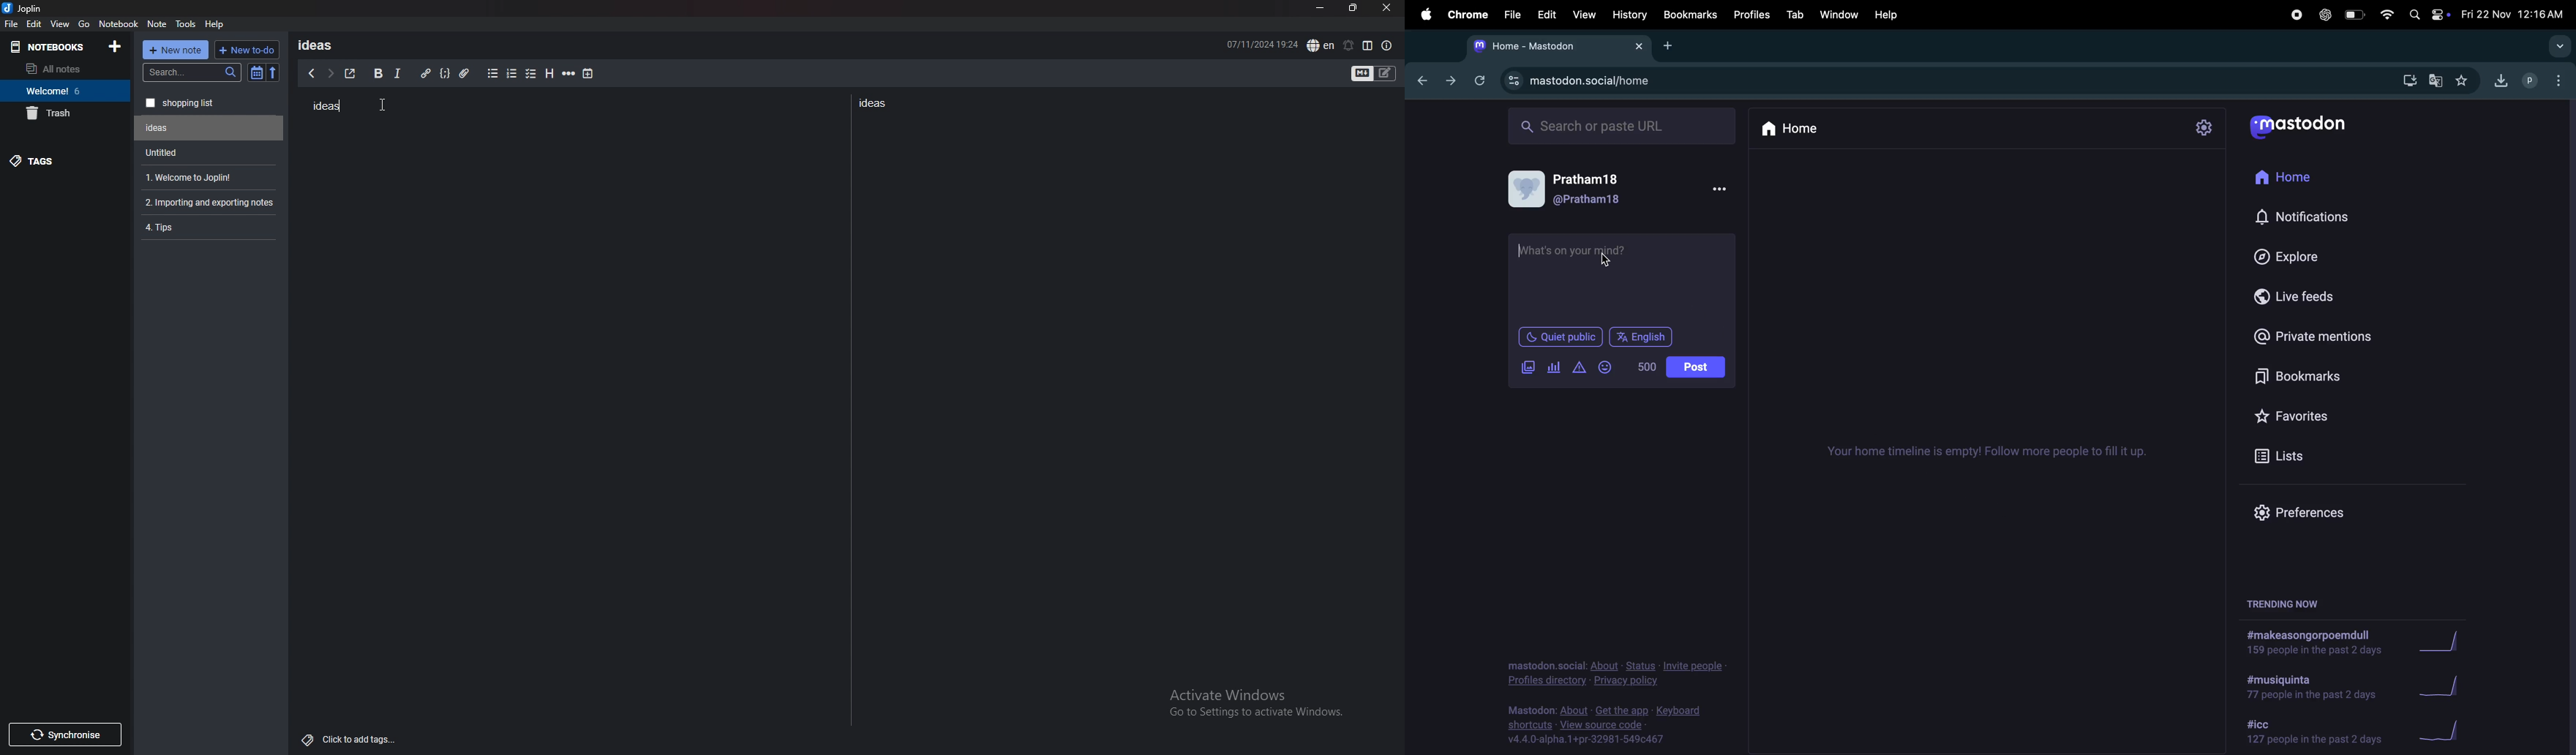 Image resolution: width=2576 pixels, height=756 pixels. What do you see at coordinates (115, 45) in the screenshot?
I see `add notebooks` at bounding box center [115, 45].